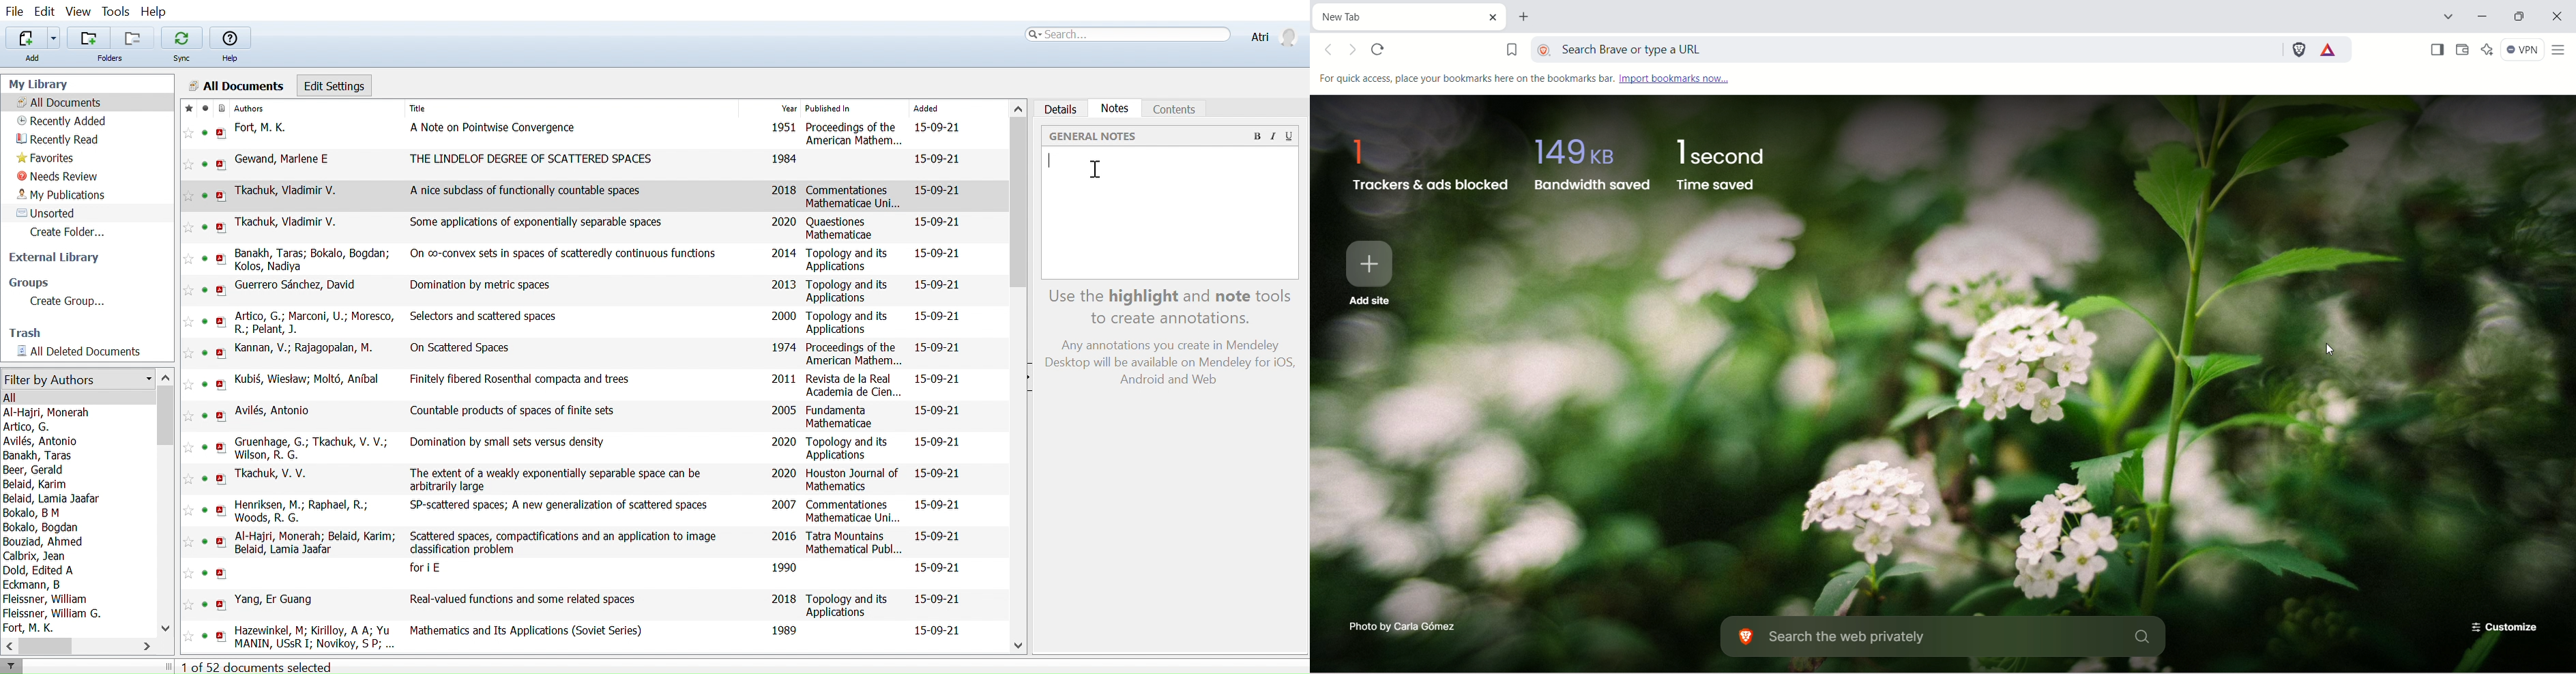 The width and height of the screenshot is (2576, 700). I want to click on new tab, so click(1523, 15).